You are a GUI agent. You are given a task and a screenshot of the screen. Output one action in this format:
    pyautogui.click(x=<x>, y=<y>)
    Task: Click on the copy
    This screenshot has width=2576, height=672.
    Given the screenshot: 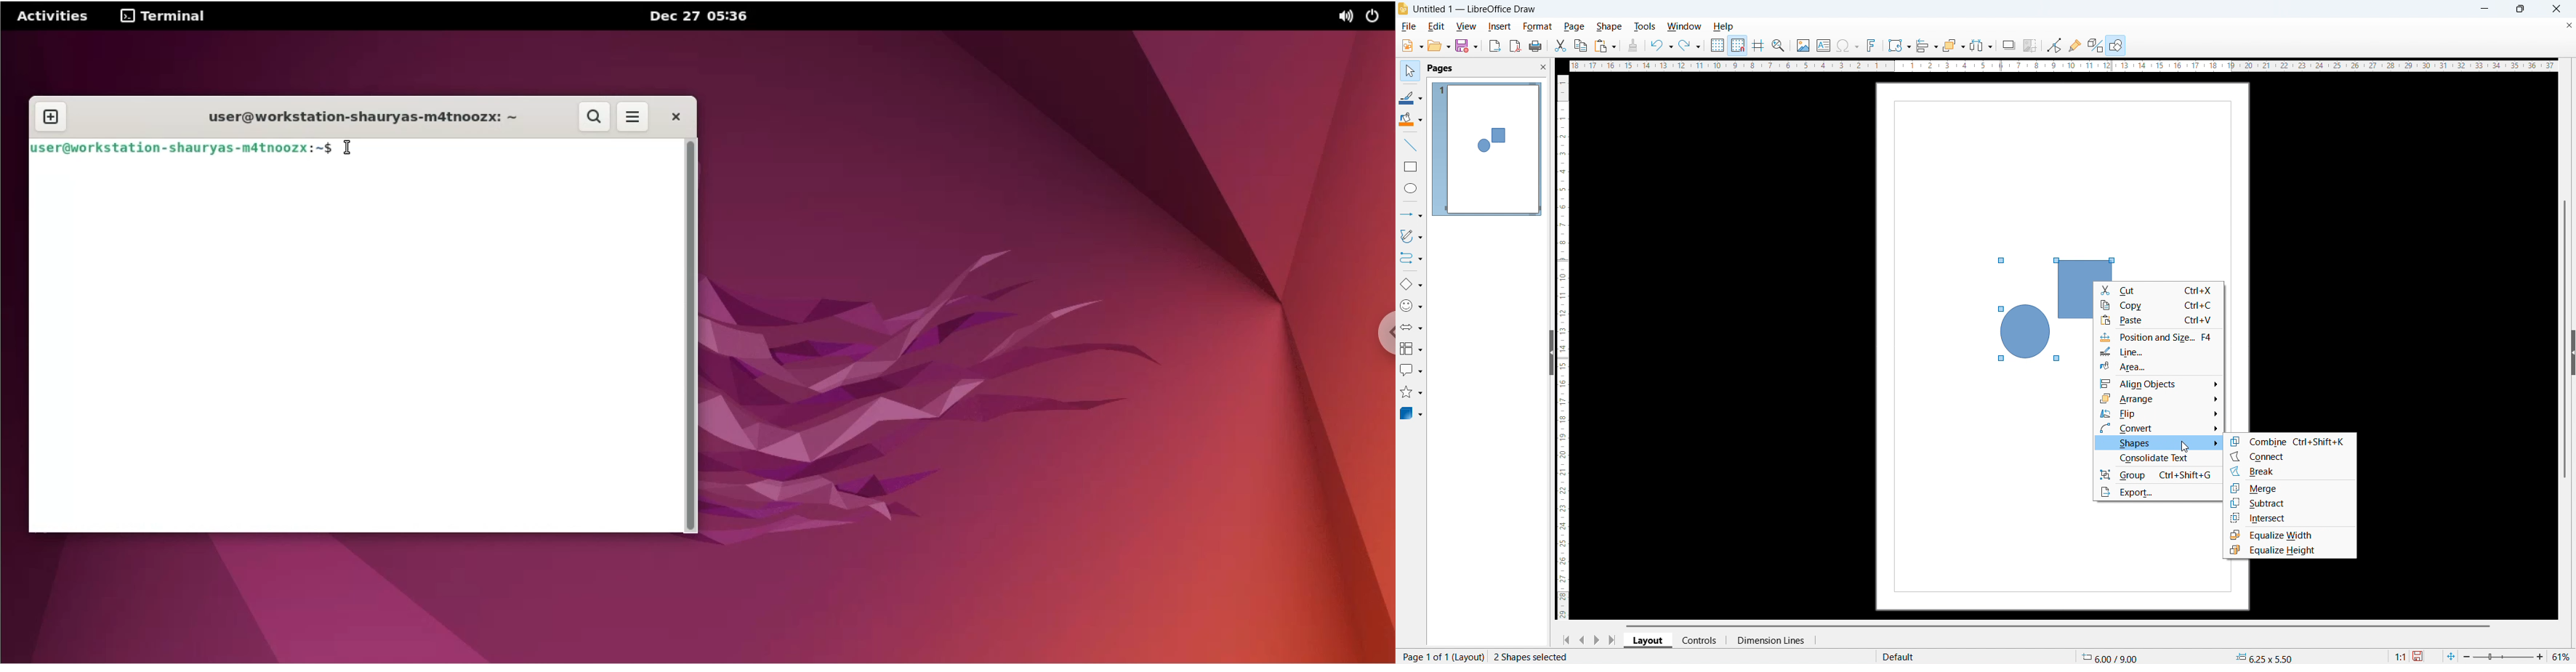 What is the action you would take?
    pyautogui.click(x=2160, y=304)
    